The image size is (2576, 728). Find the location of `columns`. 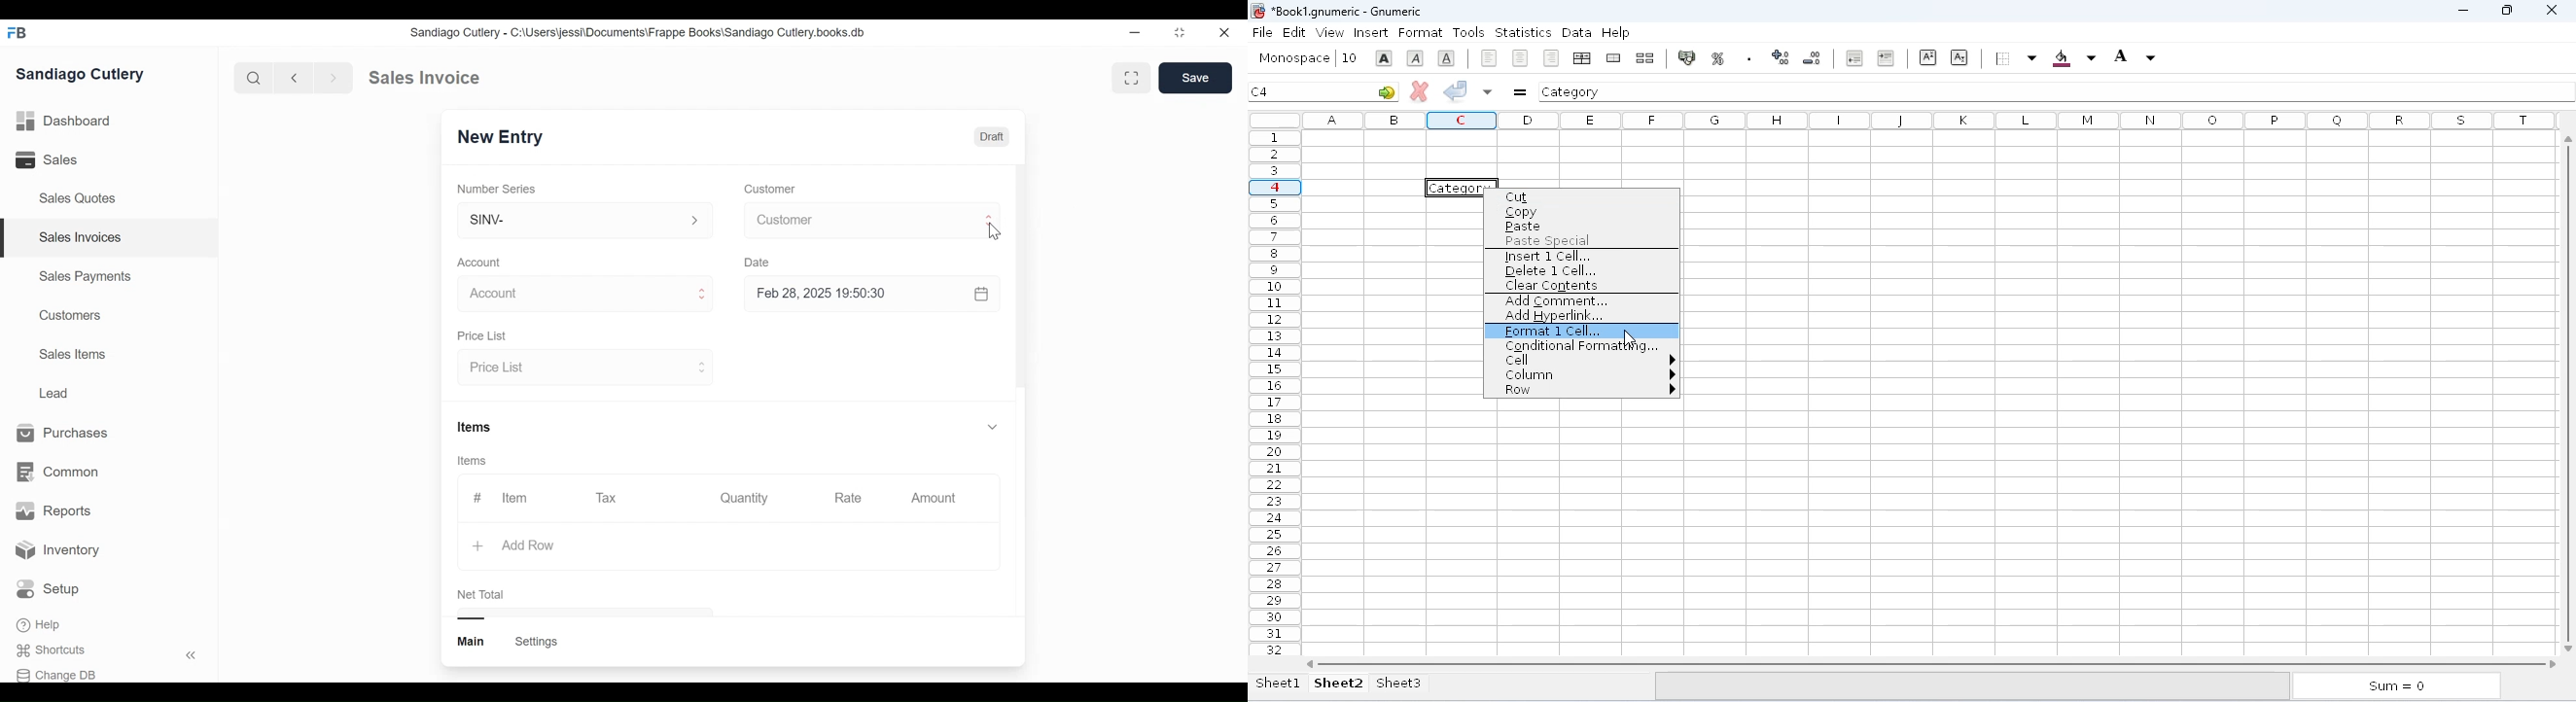

columns is located at coordinates (1933, 120).